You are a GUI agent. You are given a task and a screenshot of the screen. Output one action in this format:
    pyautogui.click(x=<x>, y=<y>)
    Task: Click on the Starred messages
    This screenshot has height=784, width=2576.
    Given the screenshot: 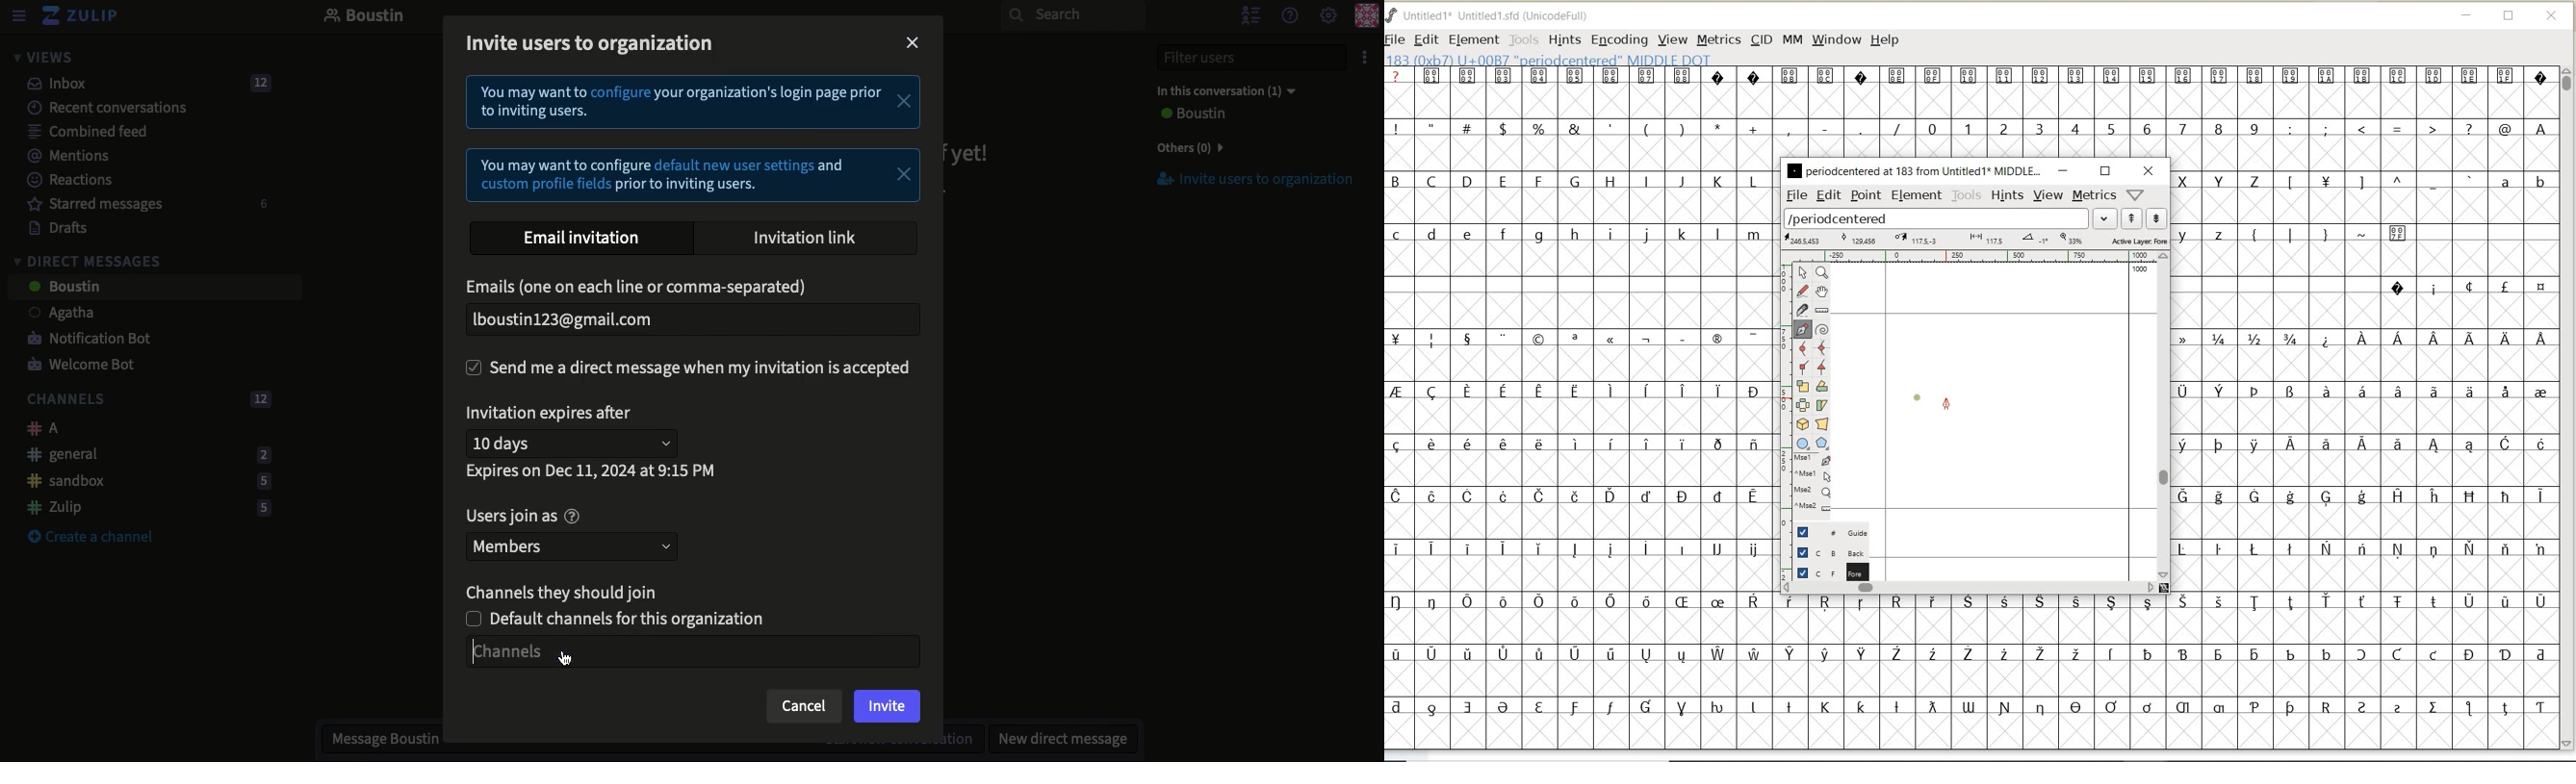 What is the action you would take?
    pyautogui.click(x=144, y=204)
    